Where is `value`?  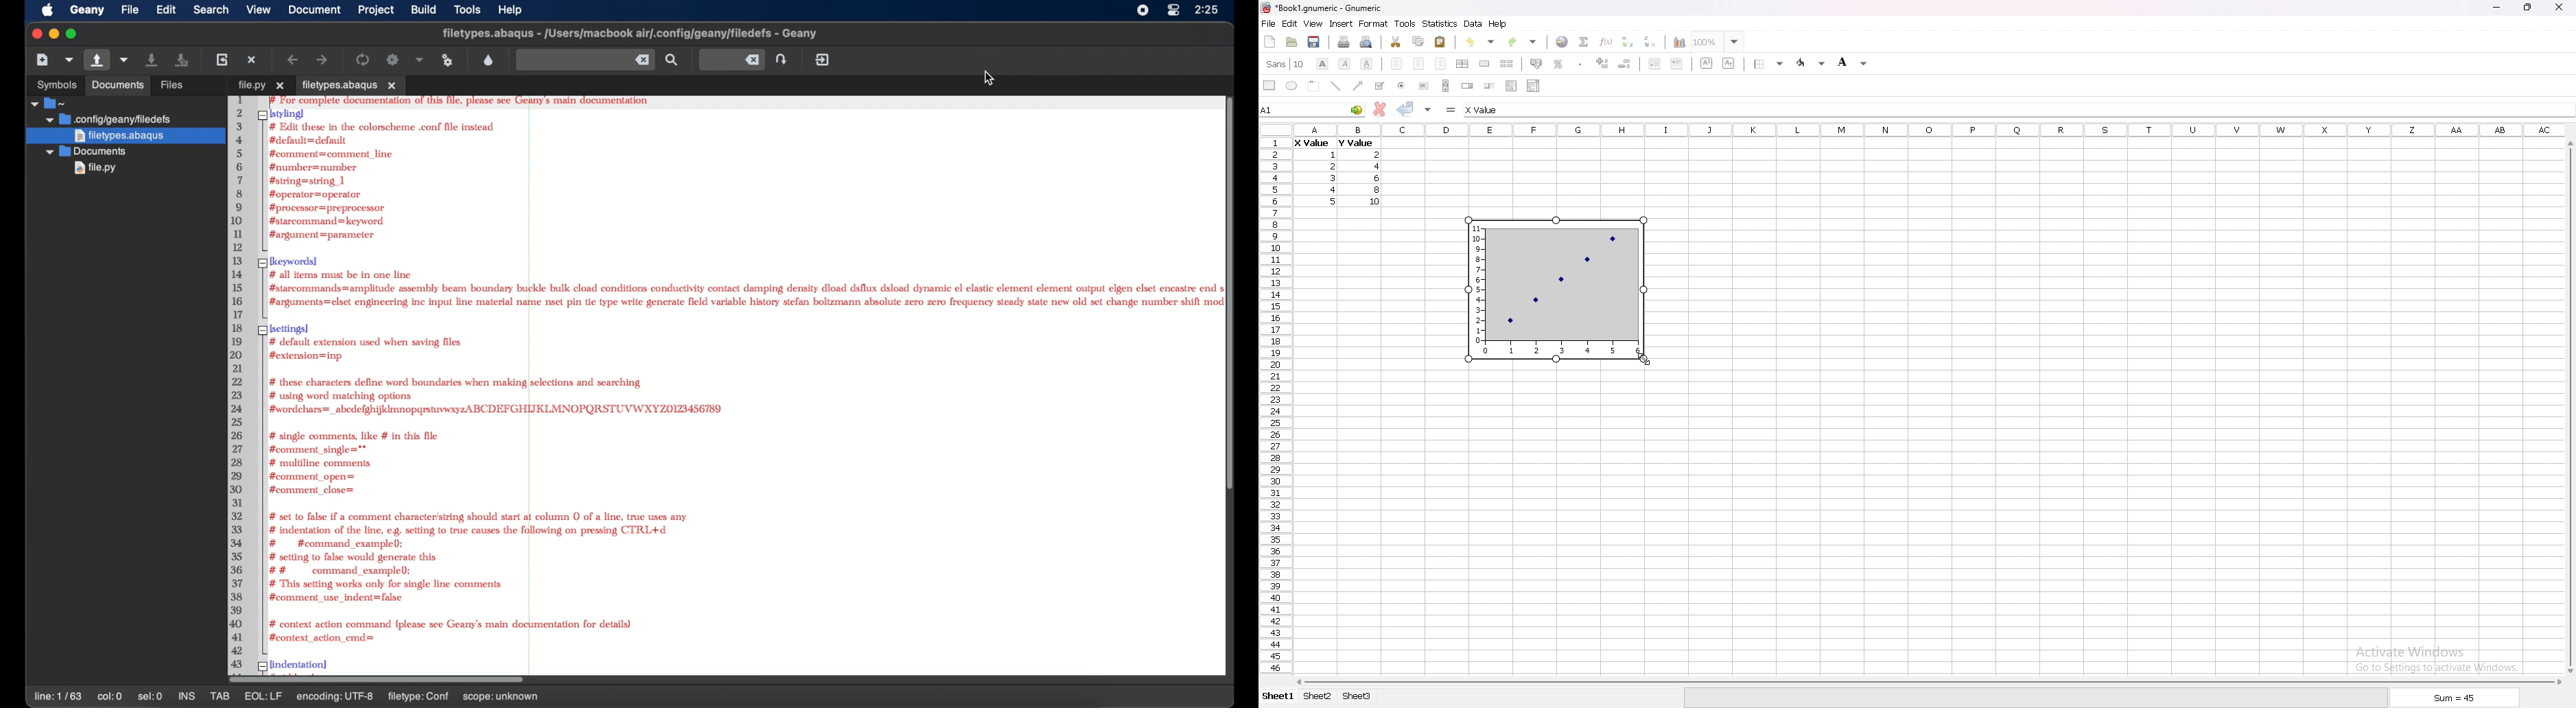
value is located at coordinates (1381, 167).